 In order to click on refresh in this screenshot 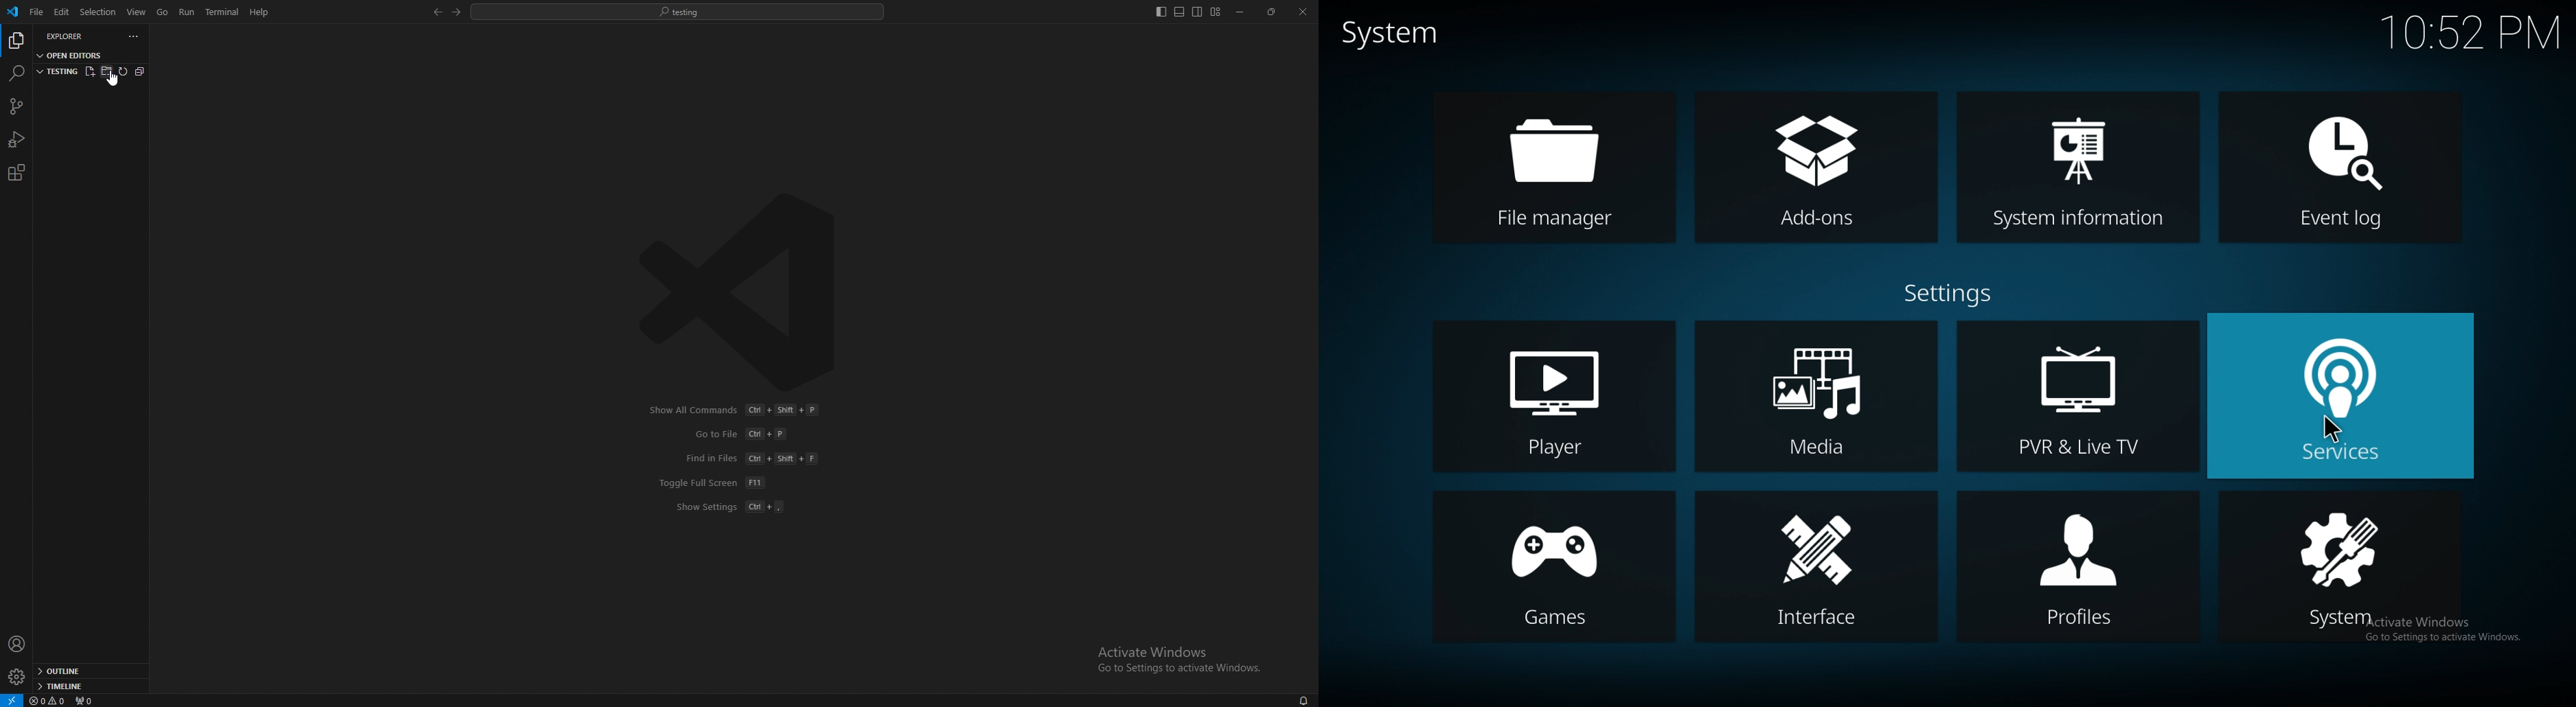, I will do `click(122, 71)`.